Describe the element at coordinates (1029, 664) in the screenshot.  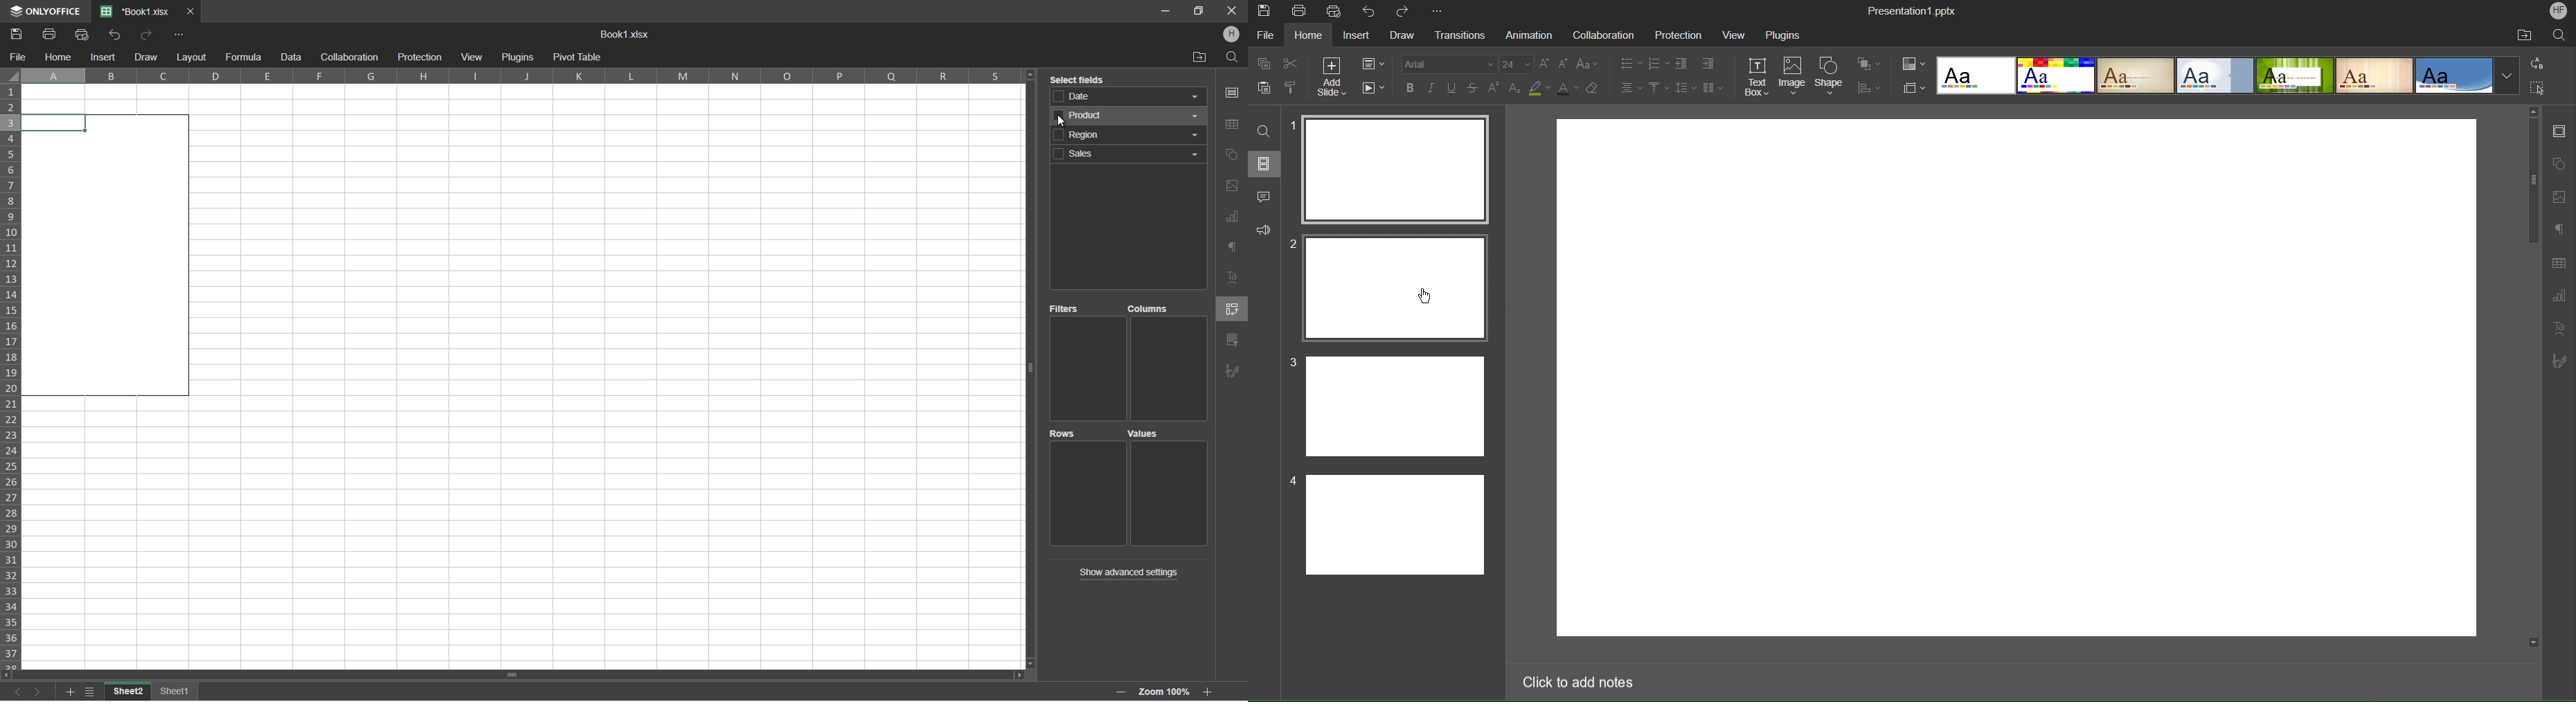
I see `scroll down` at that location.